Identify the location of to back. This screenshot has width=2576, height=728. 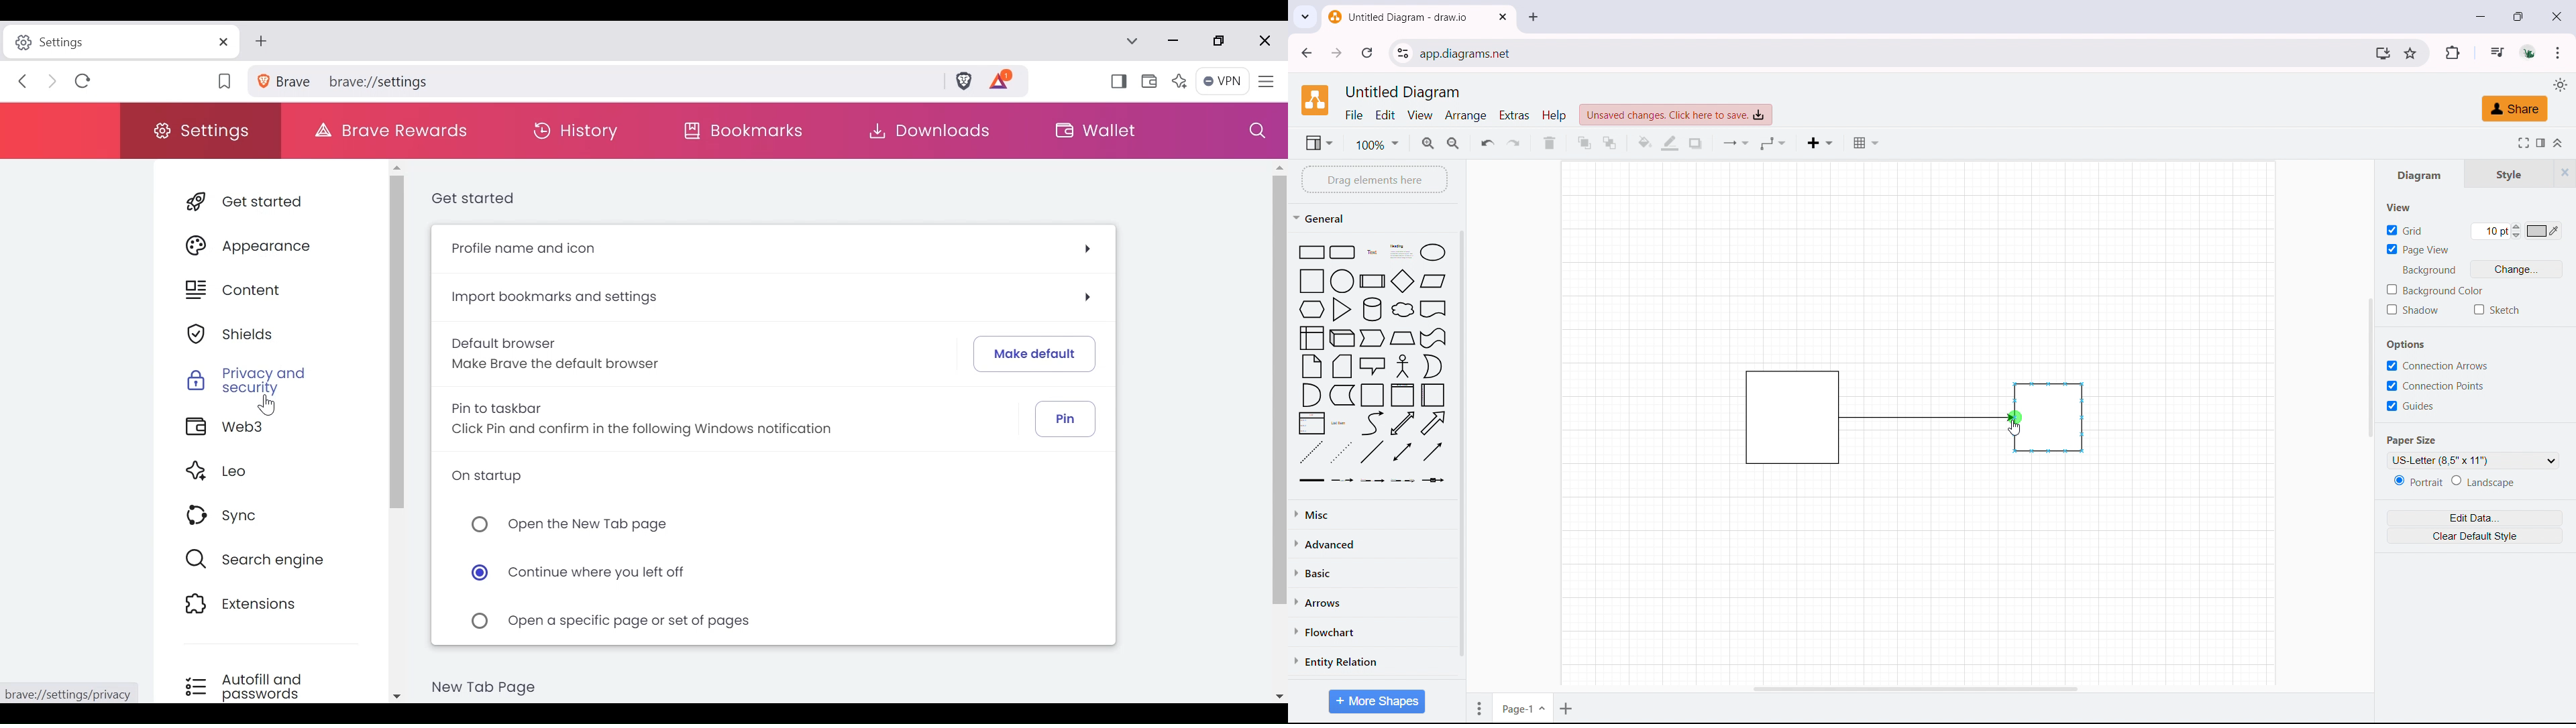
(1609, 143).